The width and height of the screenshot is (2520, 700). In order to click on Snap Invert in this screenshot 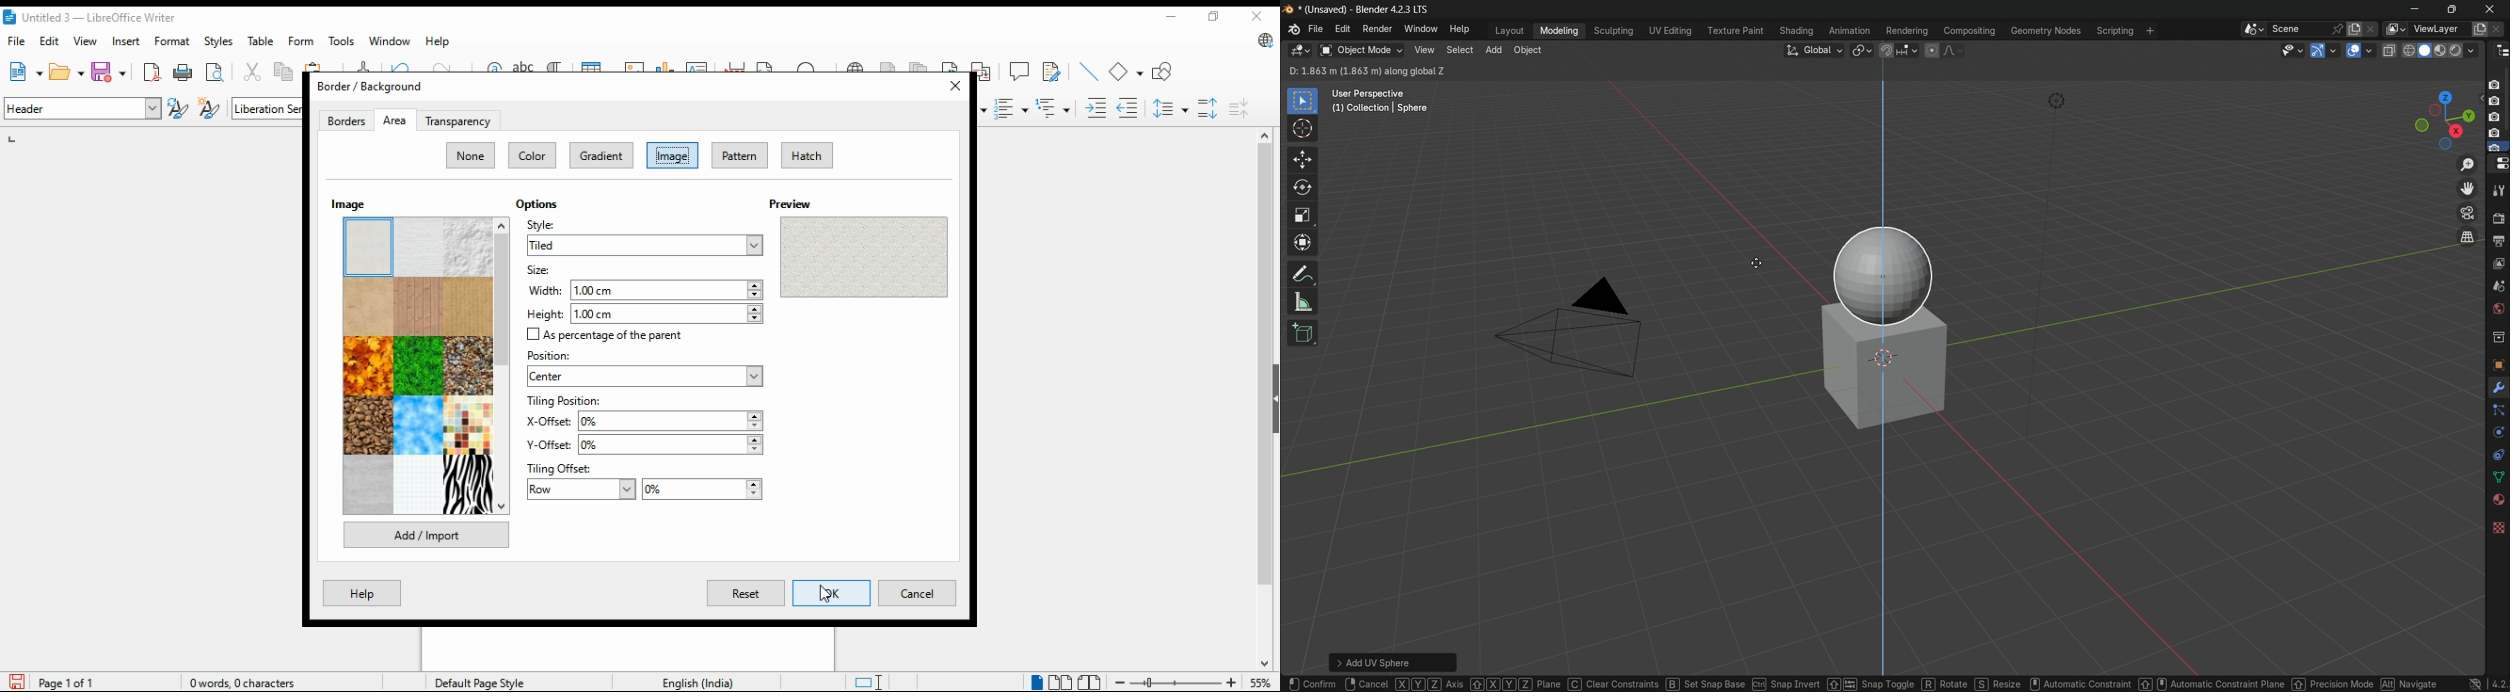, I will do `click(1688, 682)`.